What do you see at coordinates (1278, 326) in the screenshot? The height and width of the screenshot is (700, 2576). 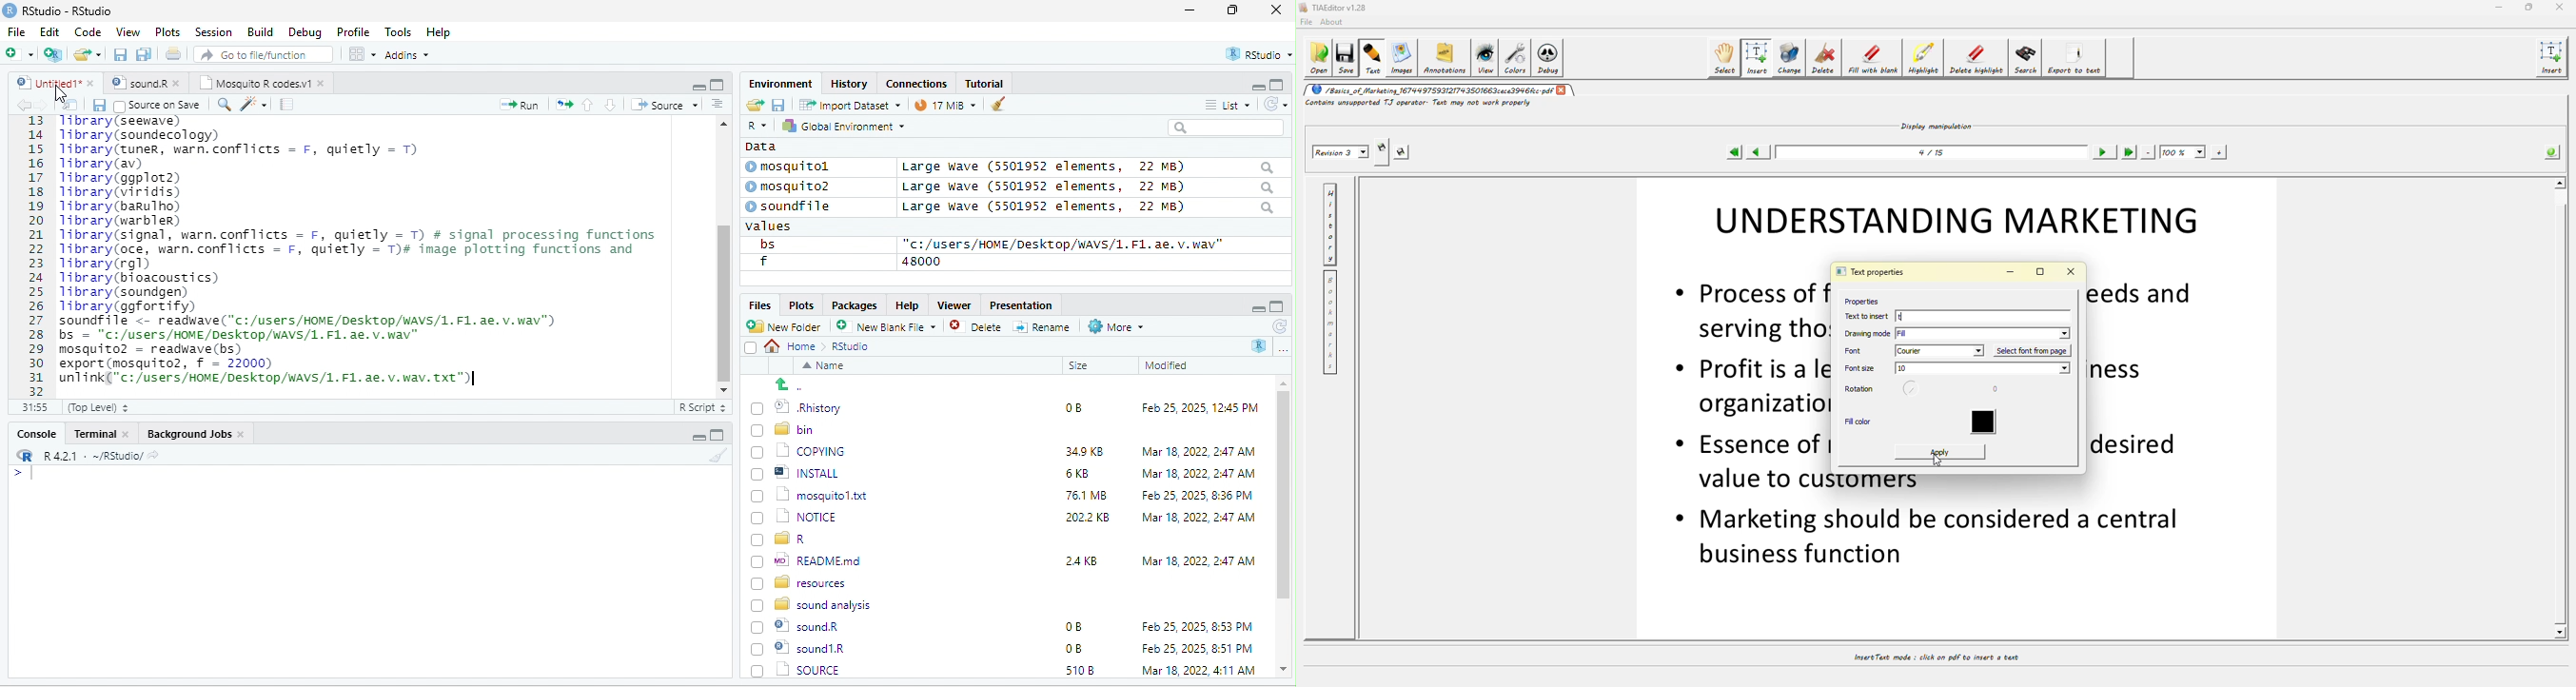 I see `refresh` at bounding box center [1278, 326].